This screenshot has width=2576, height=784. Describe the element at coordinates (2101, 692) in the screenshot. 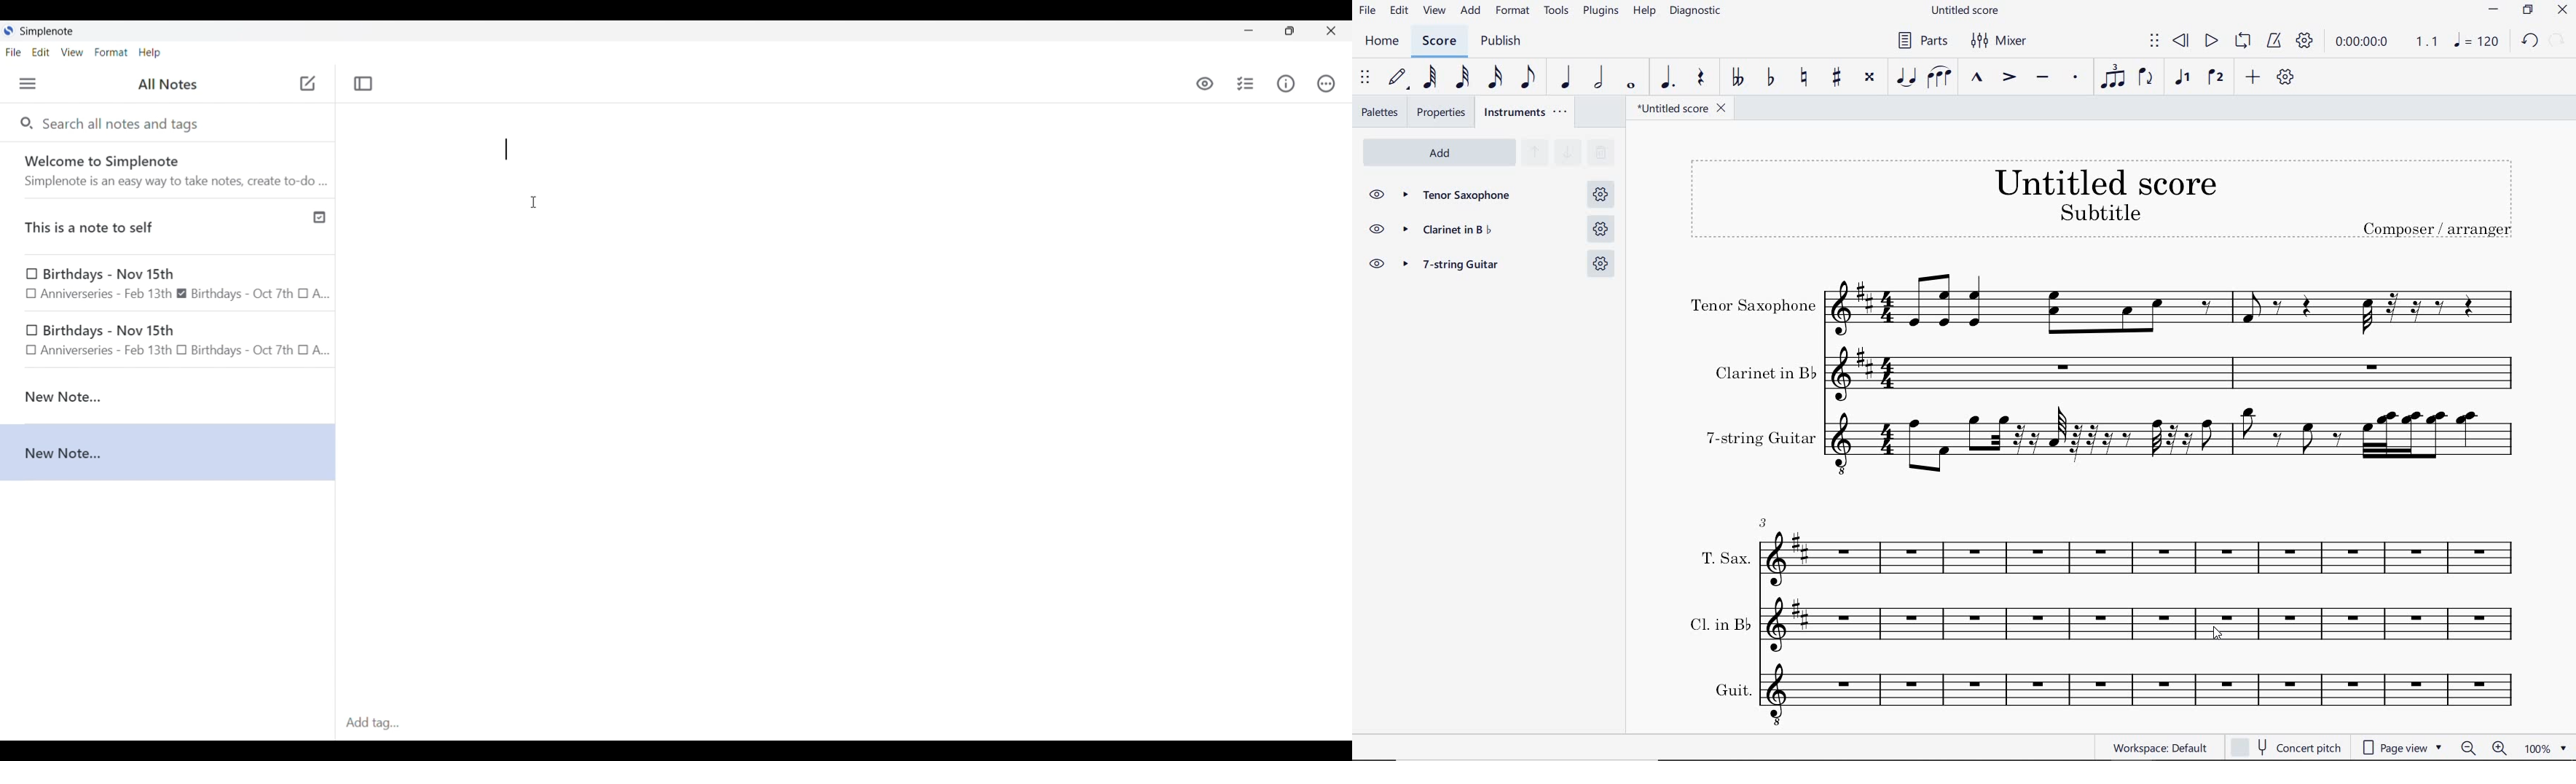

I see `INSTRUMENT: GUIT` at that location.